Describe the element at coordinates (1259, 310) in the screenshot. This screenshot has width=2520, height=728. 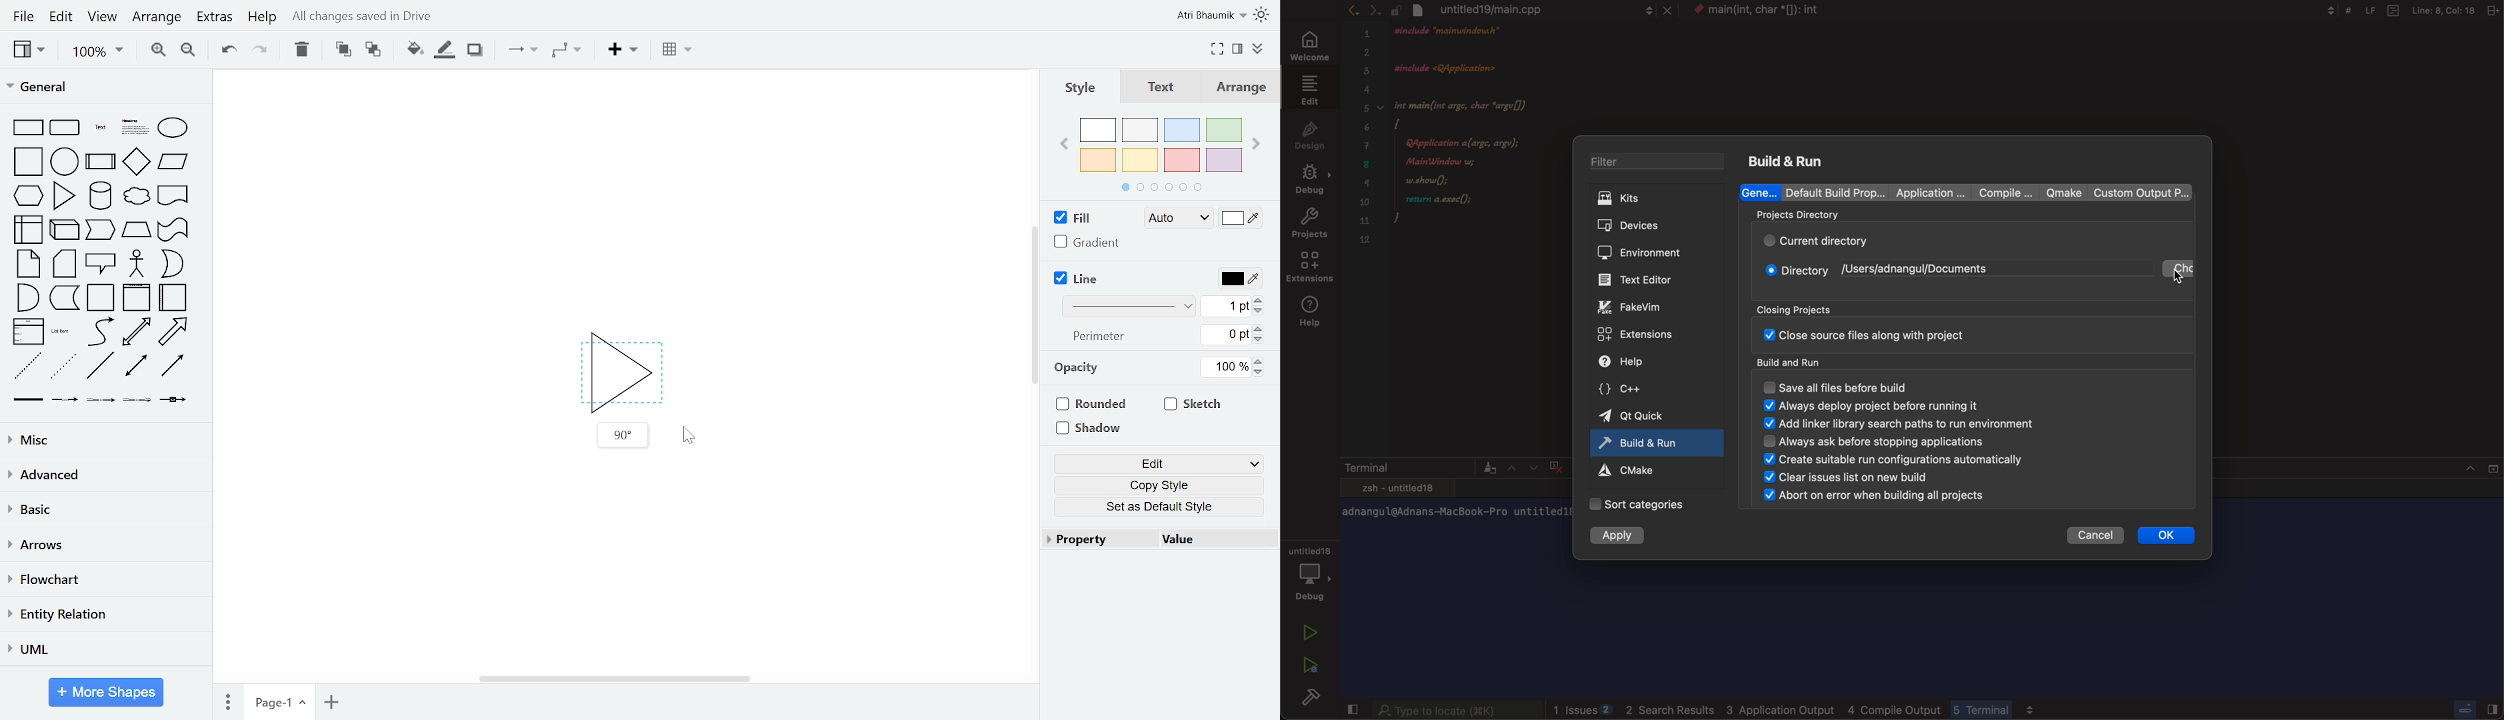
I see `decrease line width` at that location.